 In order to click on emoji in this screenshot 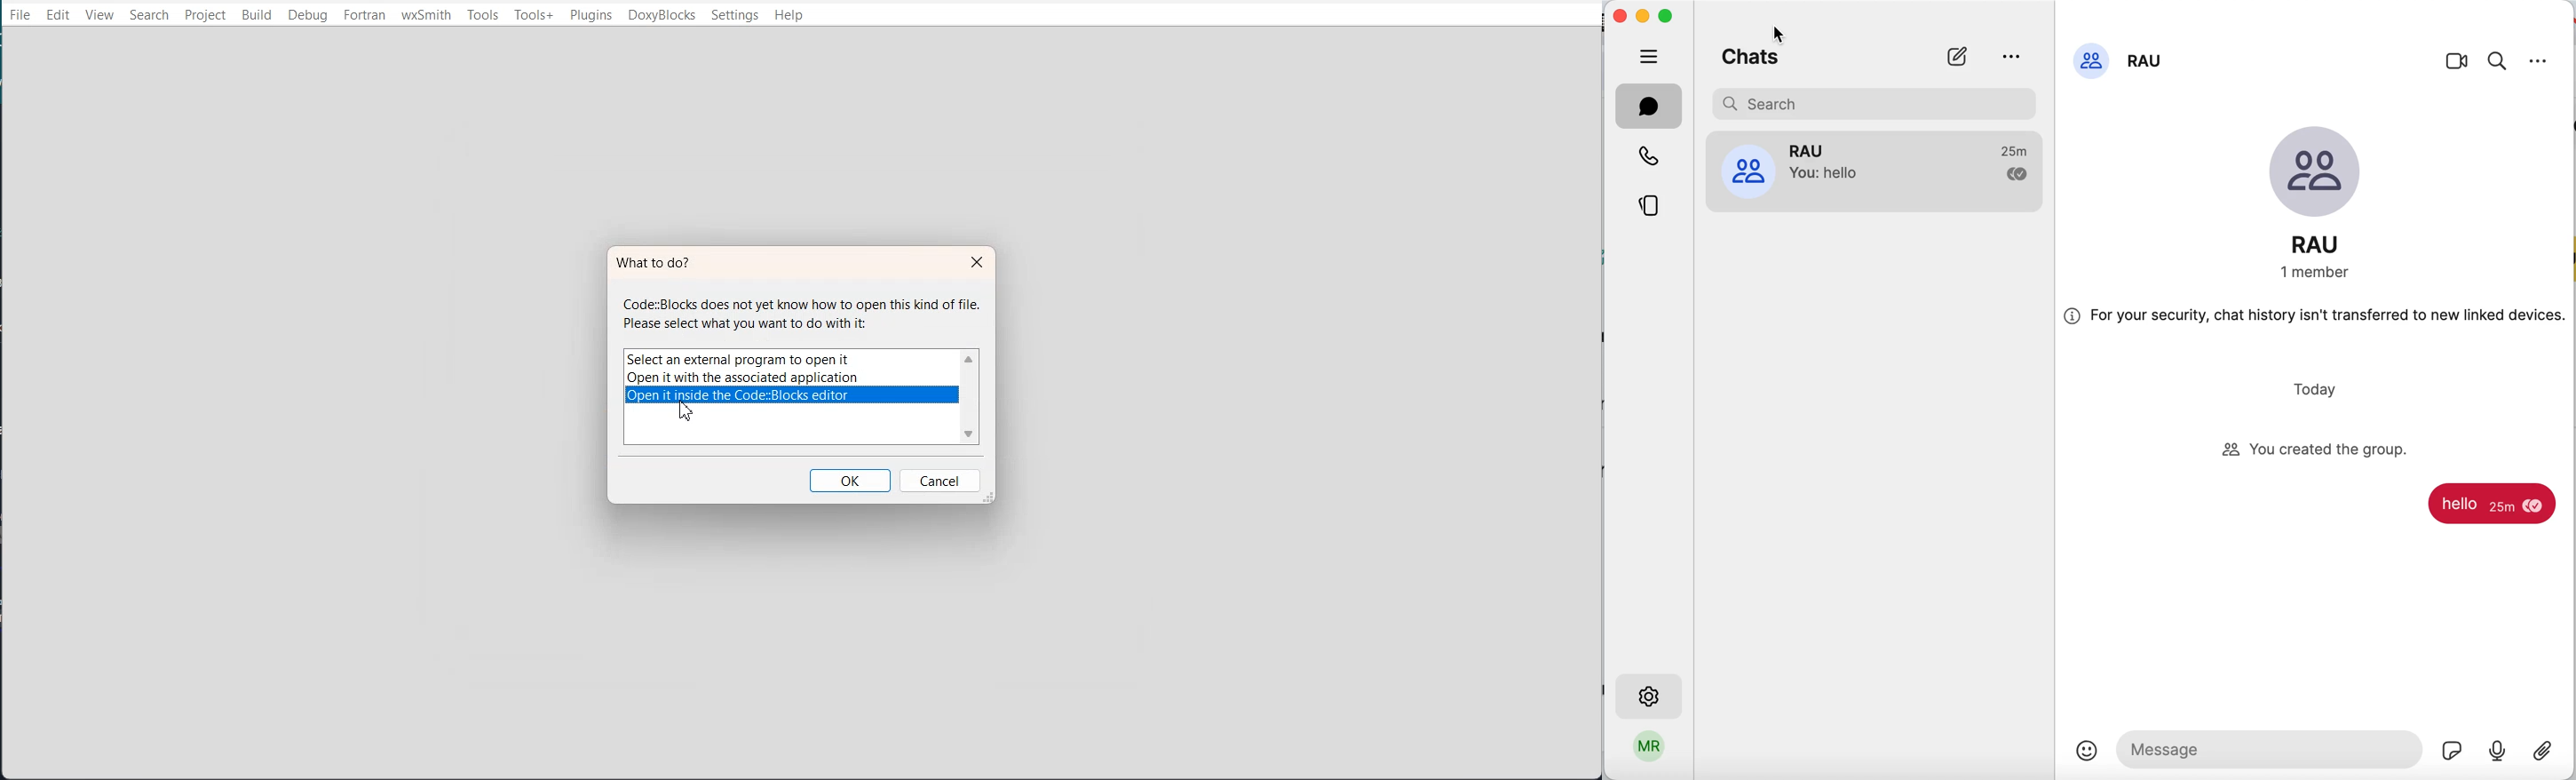, I will do `click(2086, 750)`.